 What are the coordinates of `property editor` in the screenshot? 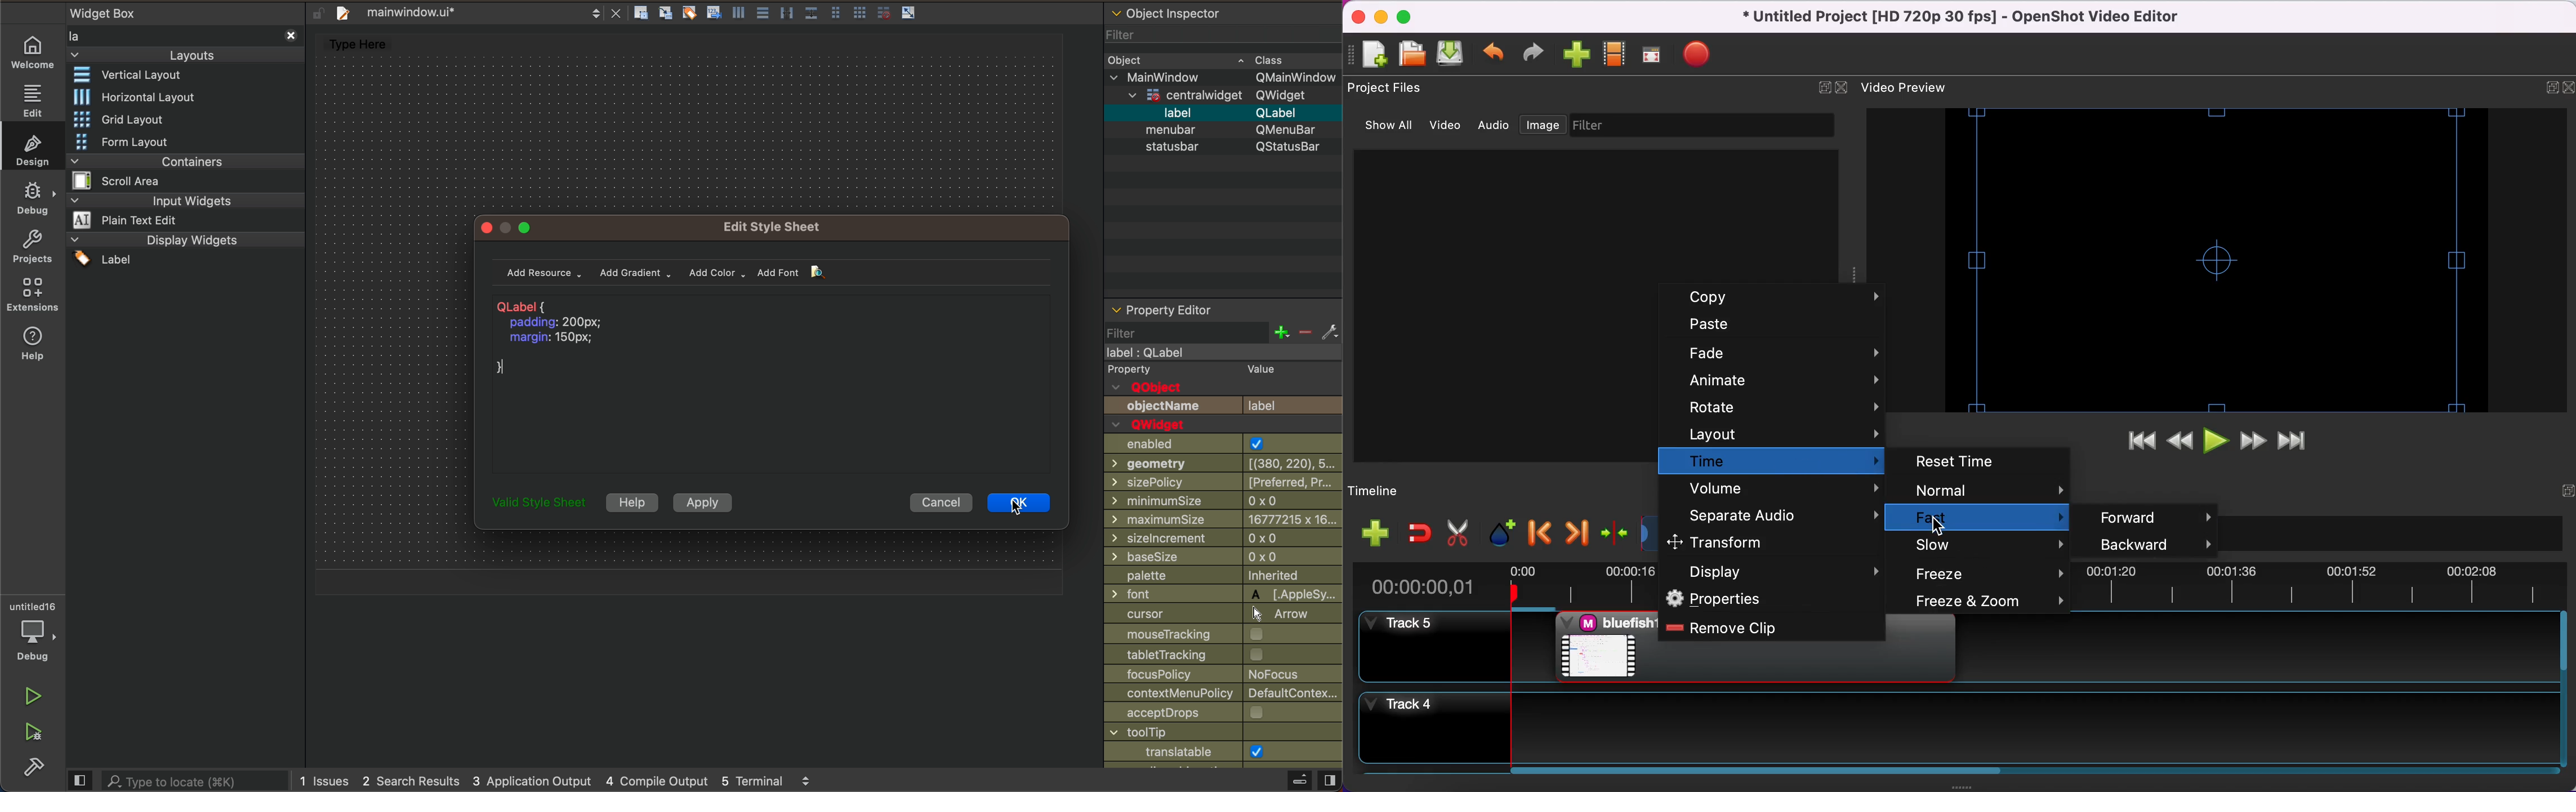 It's located at (1178, 309).